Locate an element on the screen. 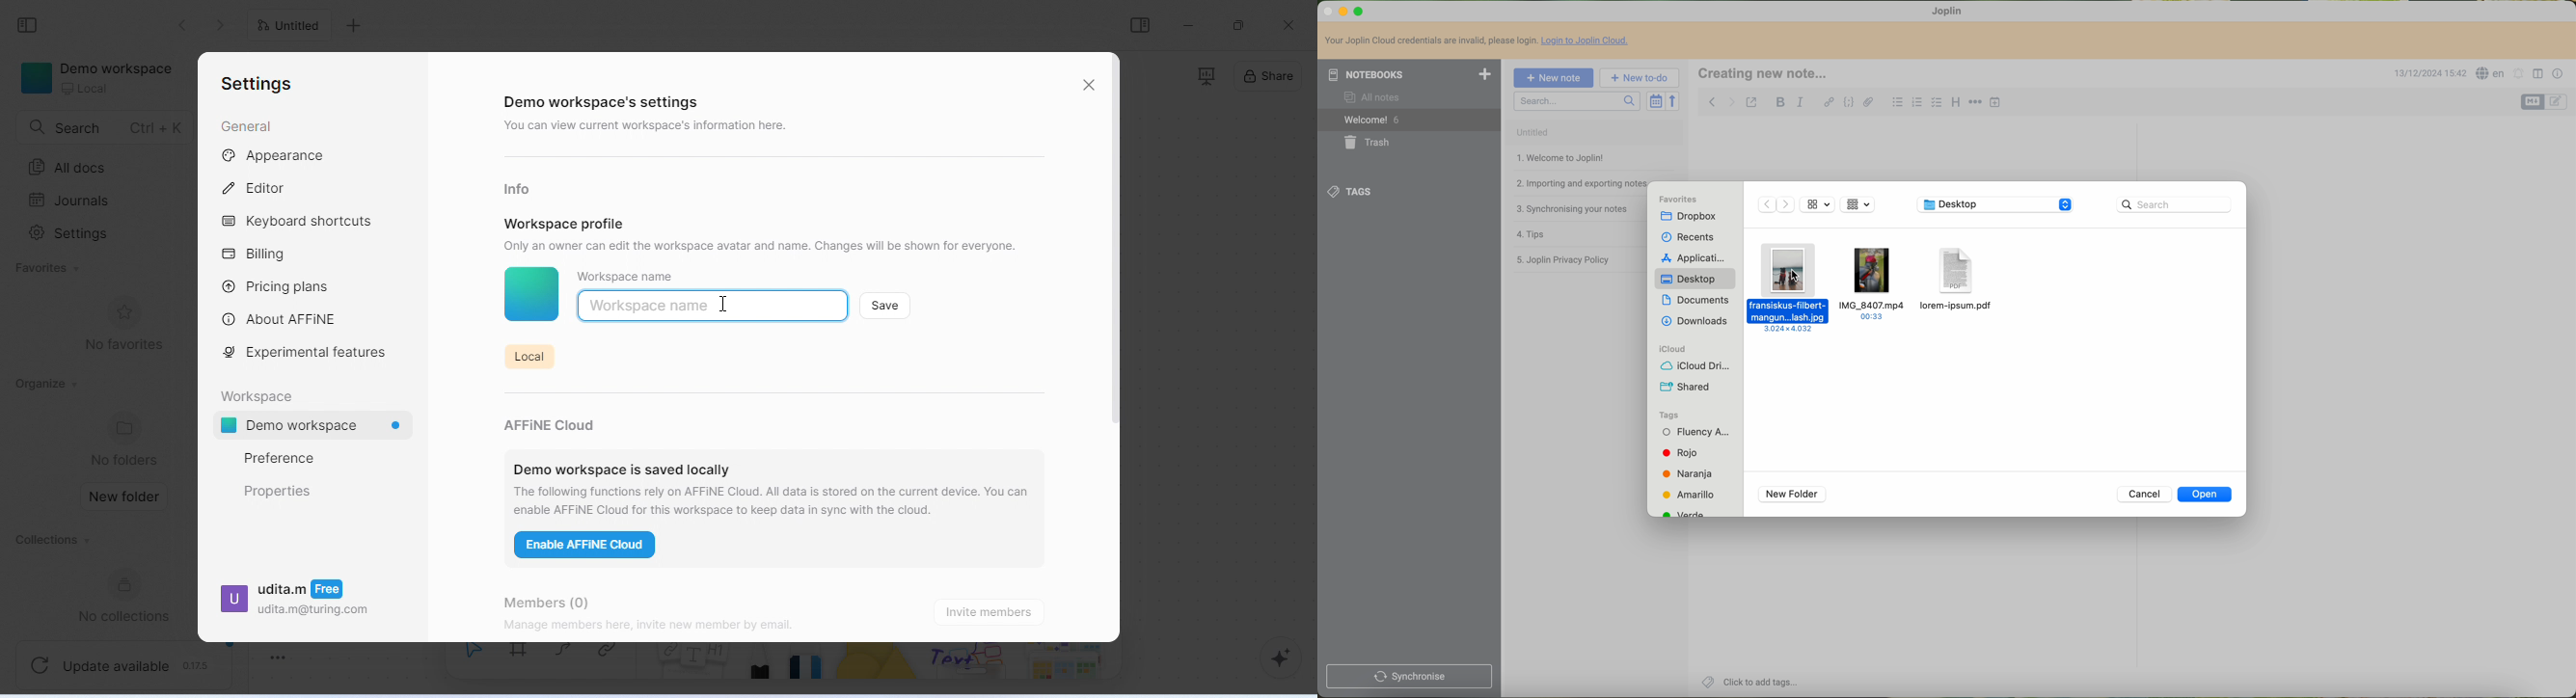 The height and width of the screenshot is (700, 2576). navigate foward is located at coordinates (1732, 103).